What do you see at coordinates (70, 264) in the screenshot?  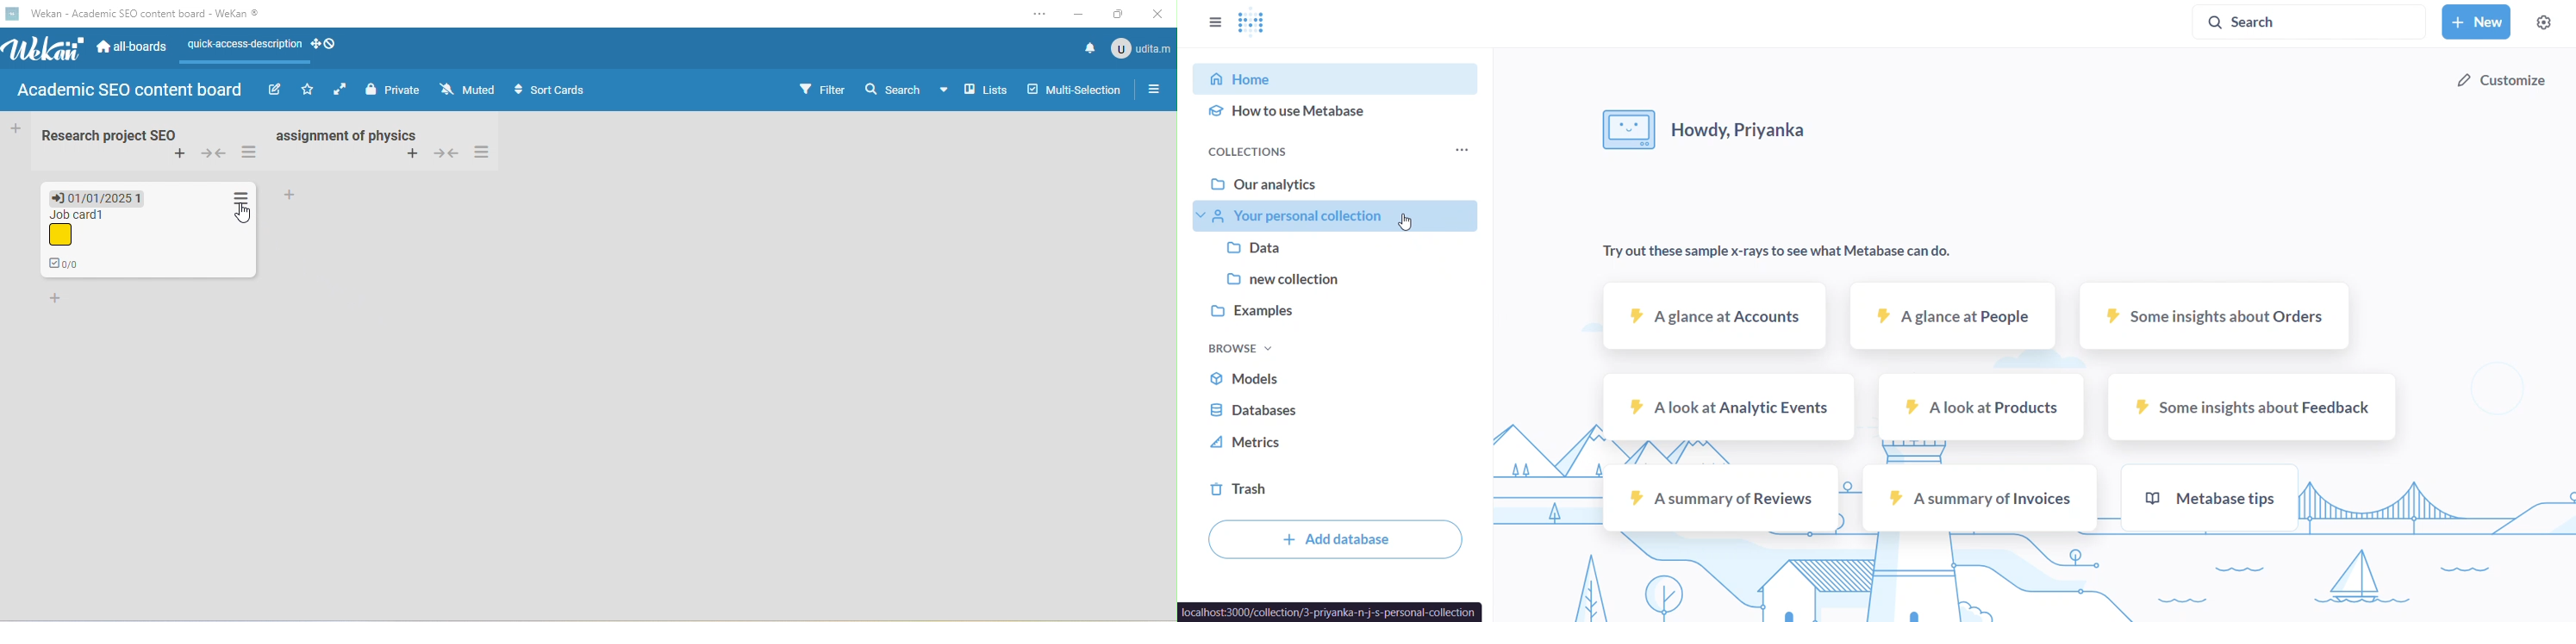 I see `0/0` at bounding box center [70, 264].